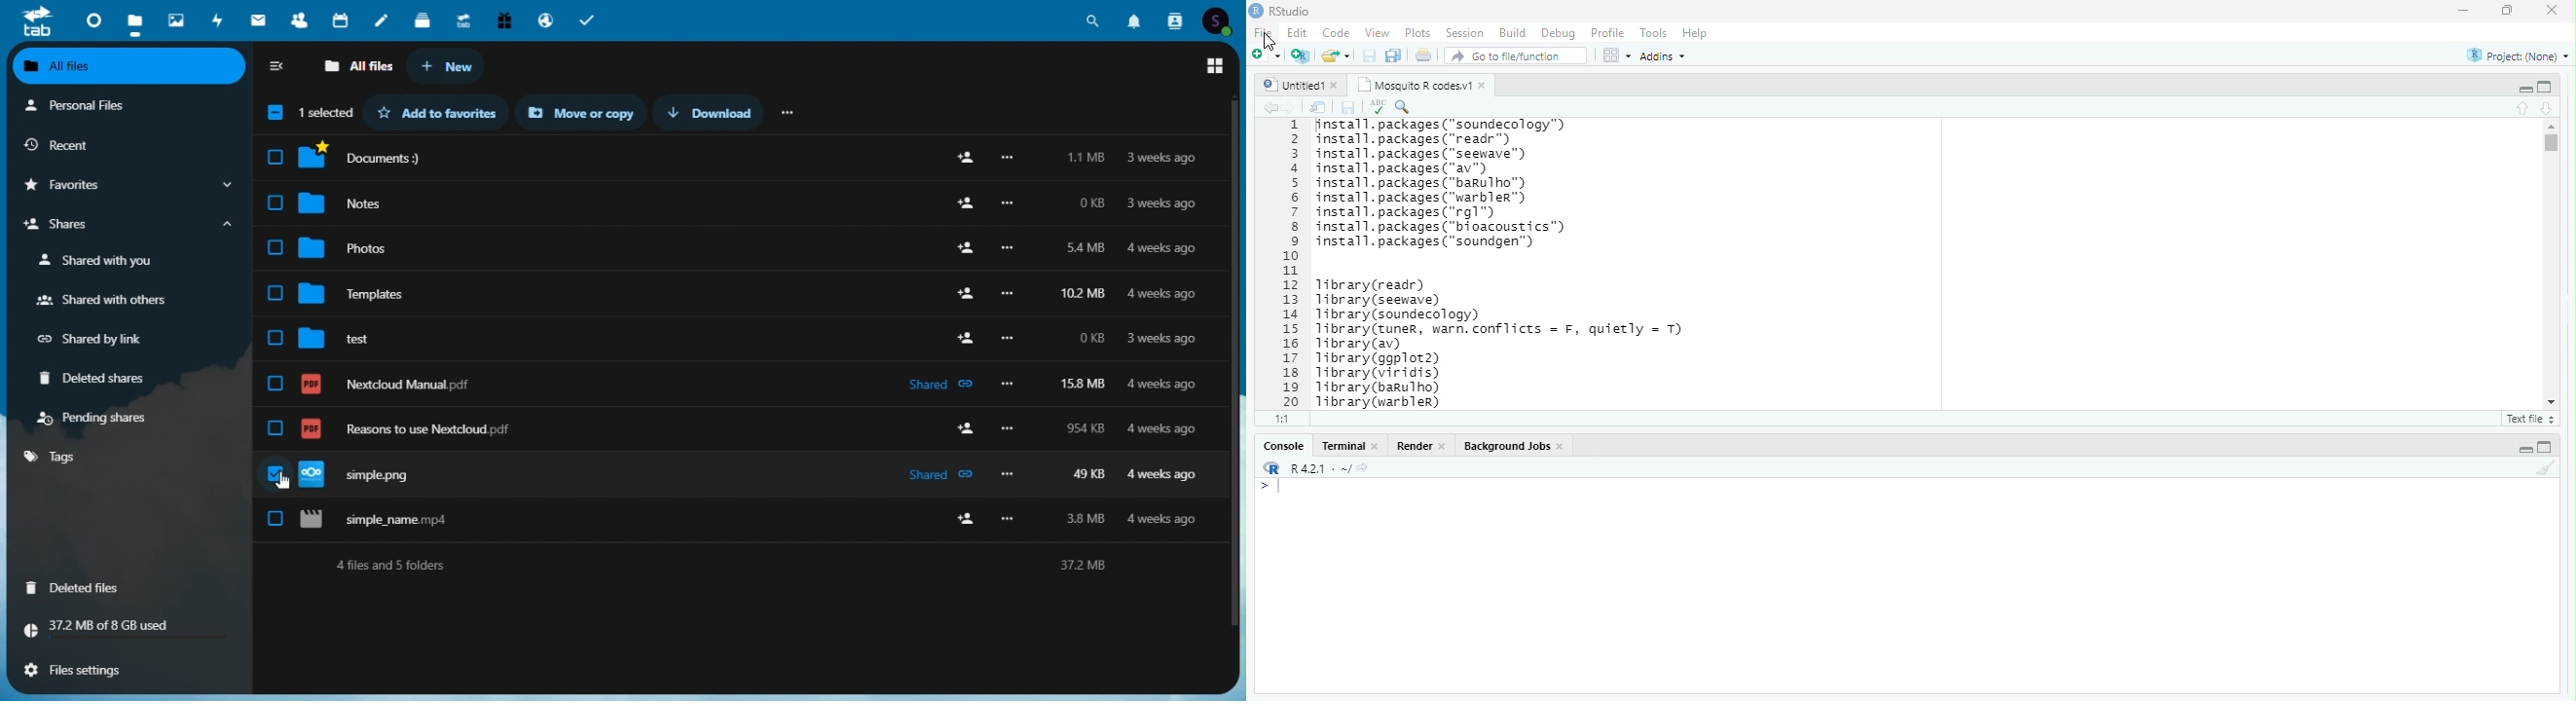  I want to click on Move or Copy, so click(588, 113).